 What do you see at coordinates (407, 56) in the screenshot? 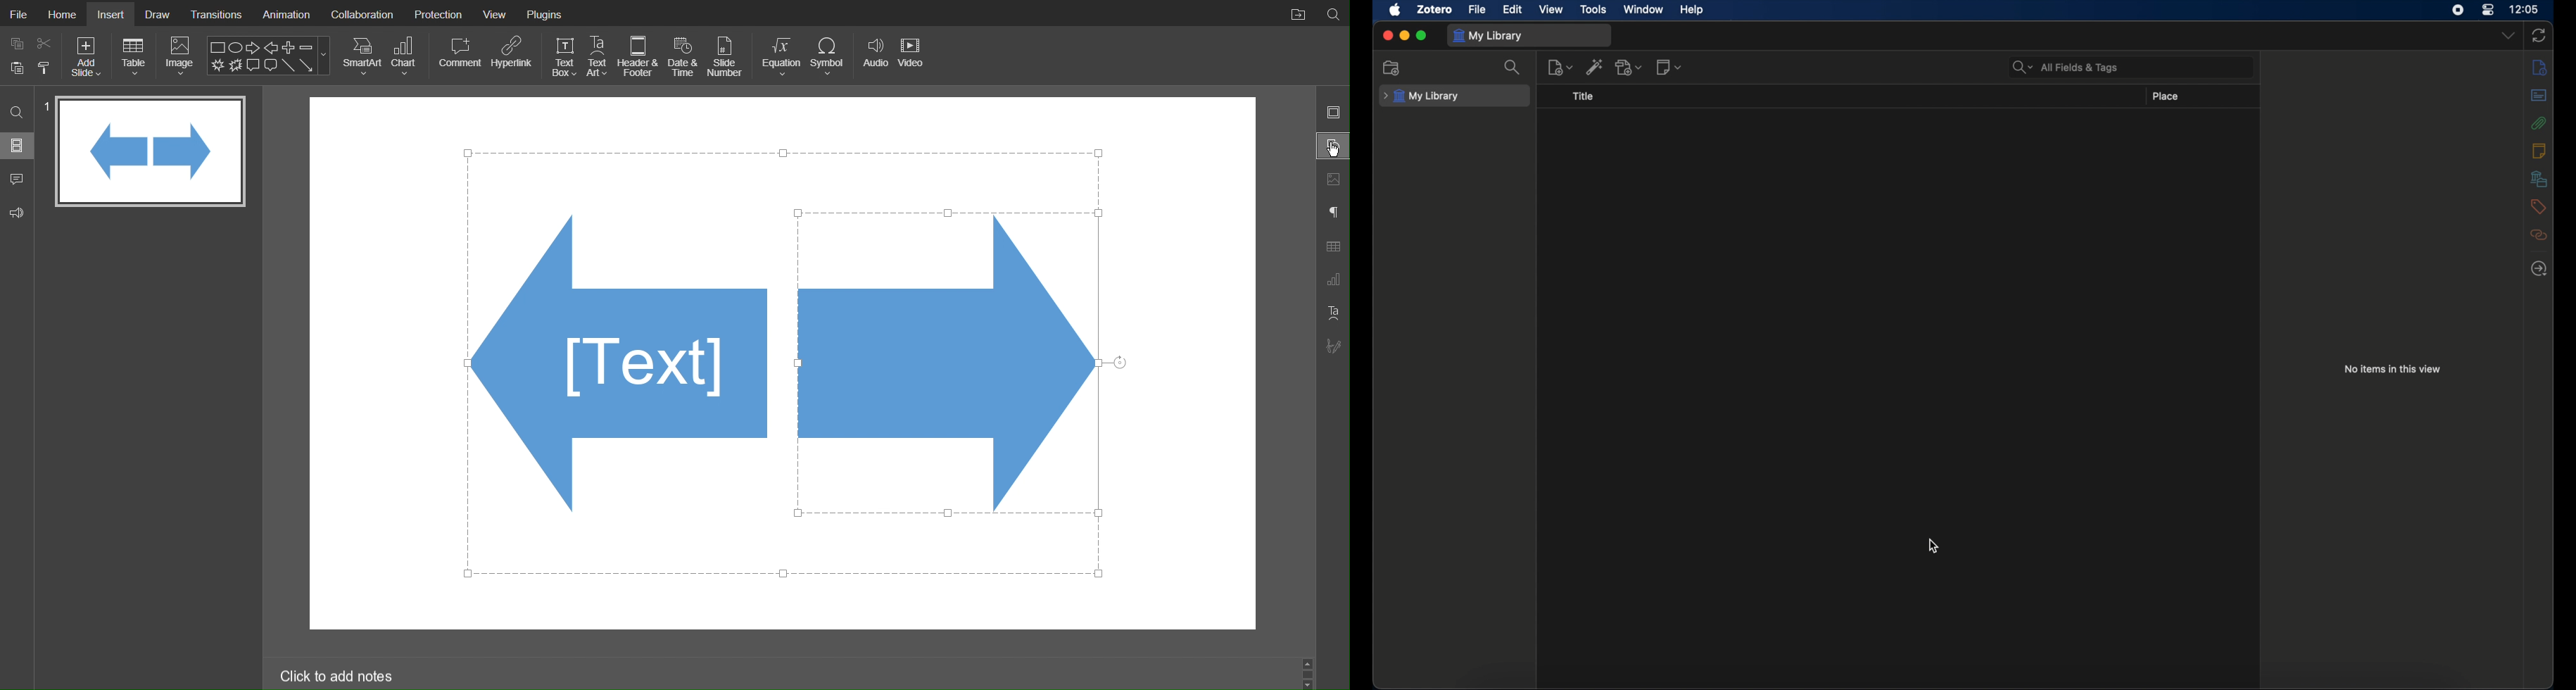
I see `Chart` at bounding box center [407, 56].